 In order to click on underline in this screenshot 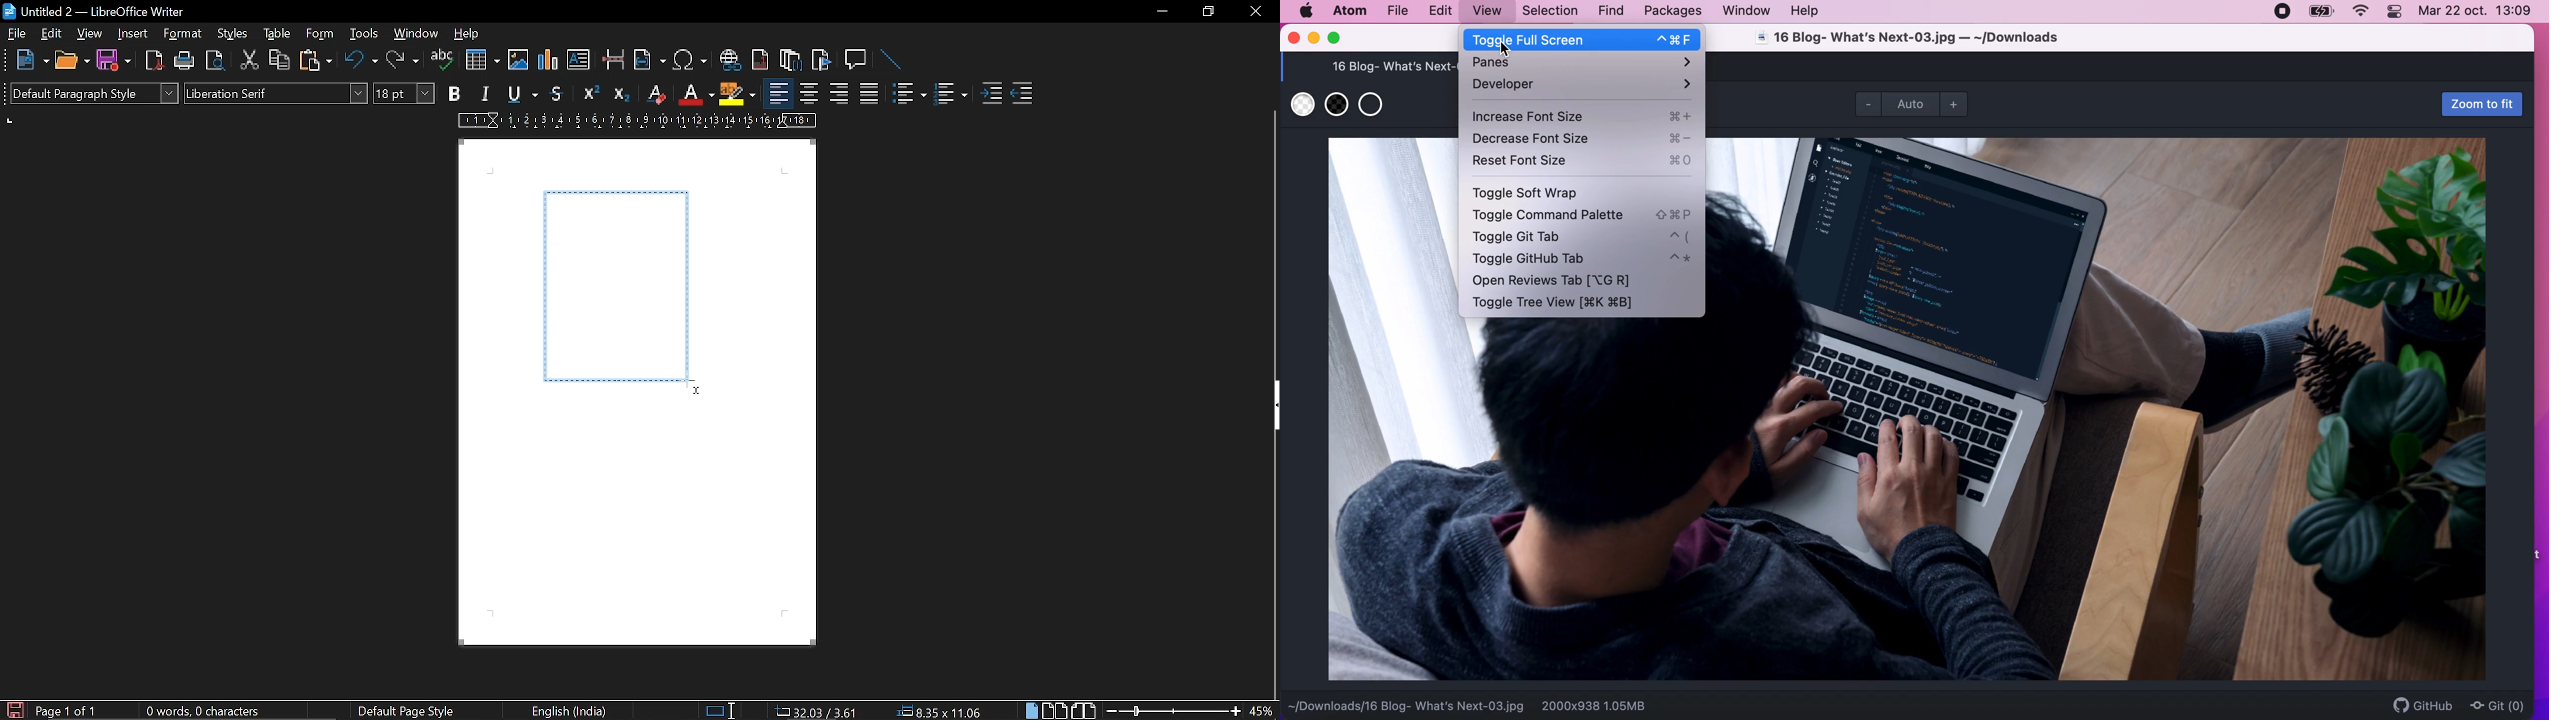, I will do `click(519, 94)`.